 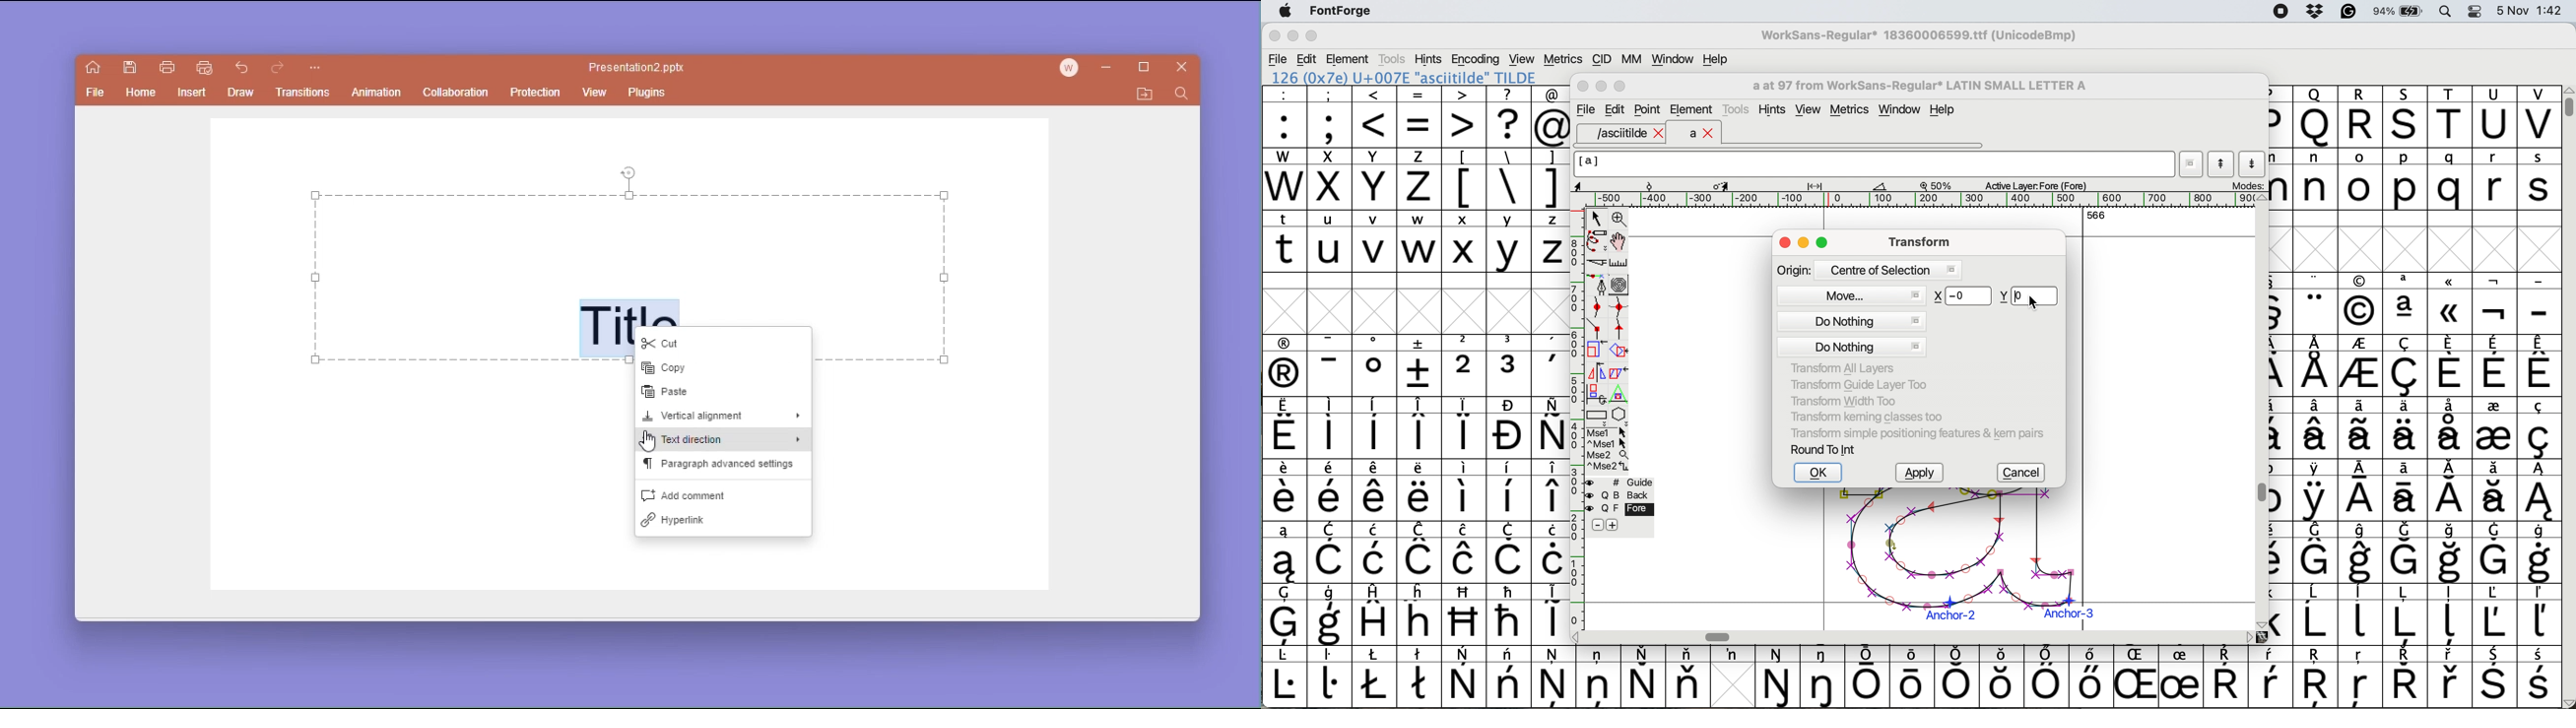 I want to click on change whether spiro is active or not, so click(x=1620, y=284).